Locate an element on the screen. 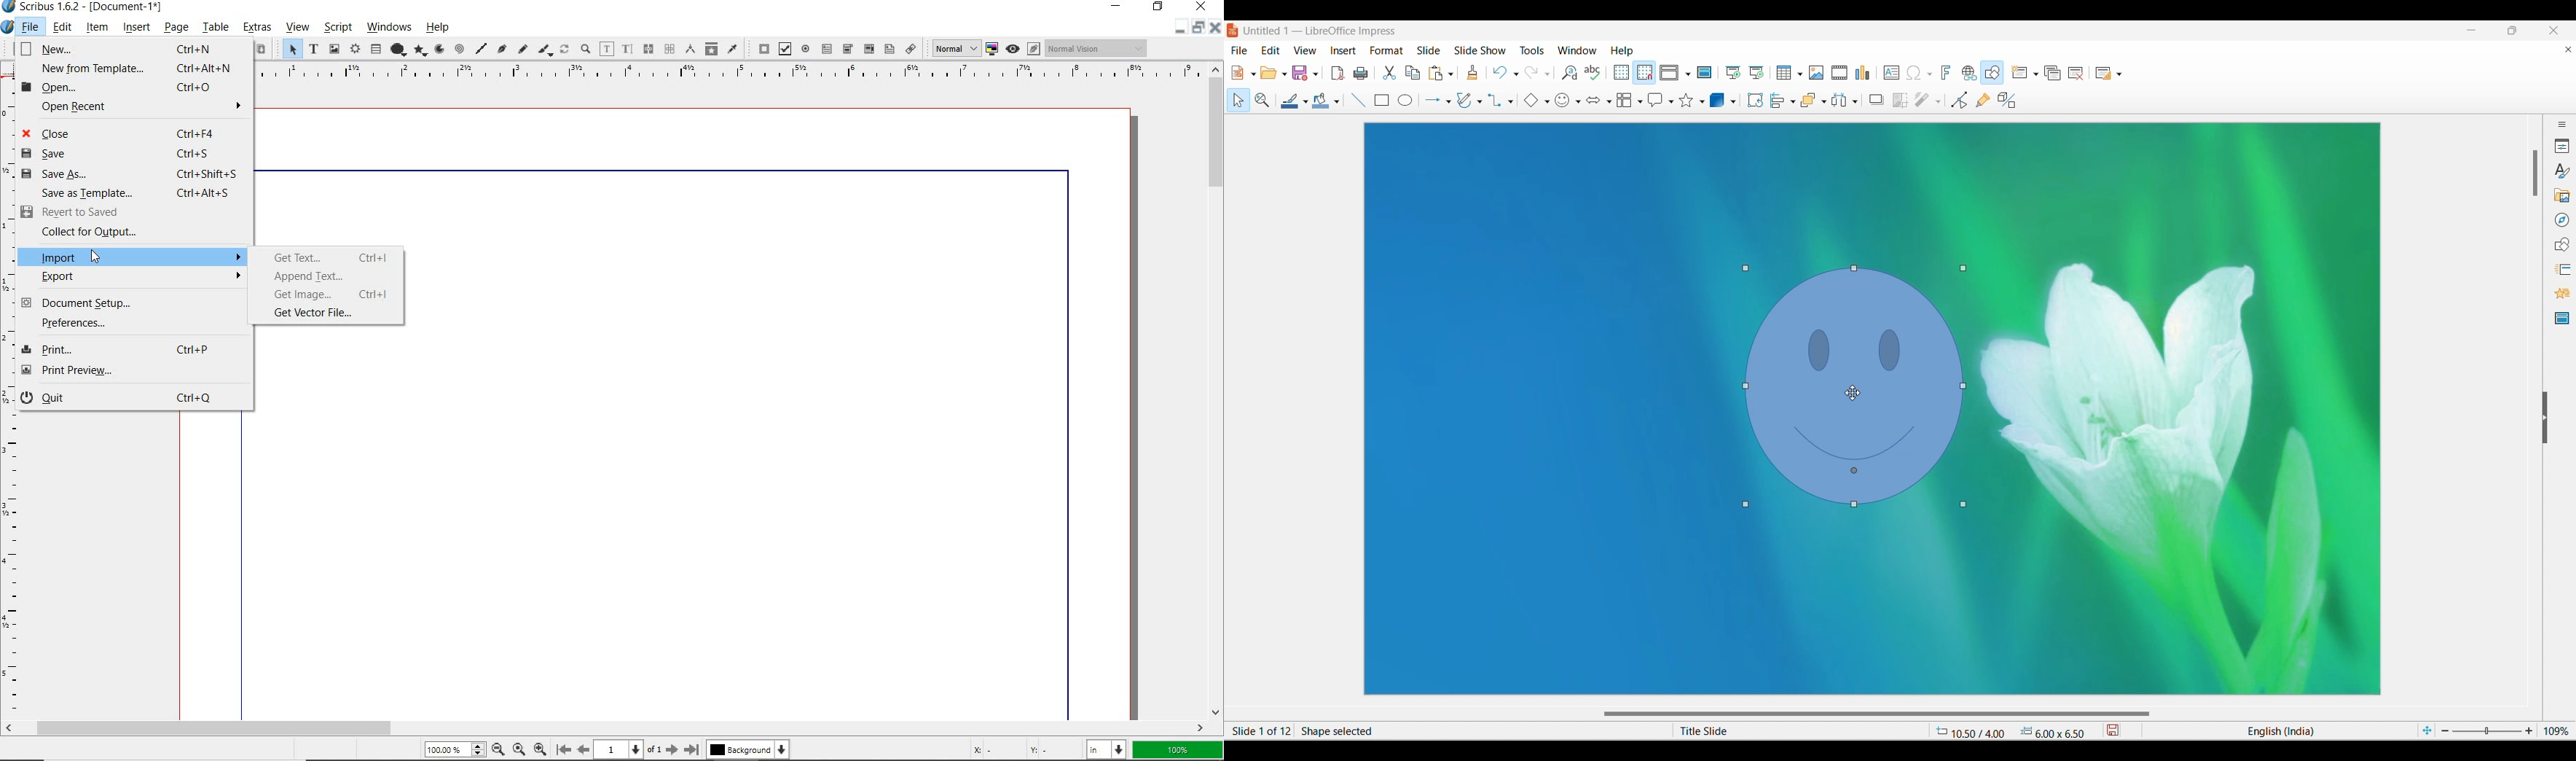  Export is located at coordinates (134, 278).